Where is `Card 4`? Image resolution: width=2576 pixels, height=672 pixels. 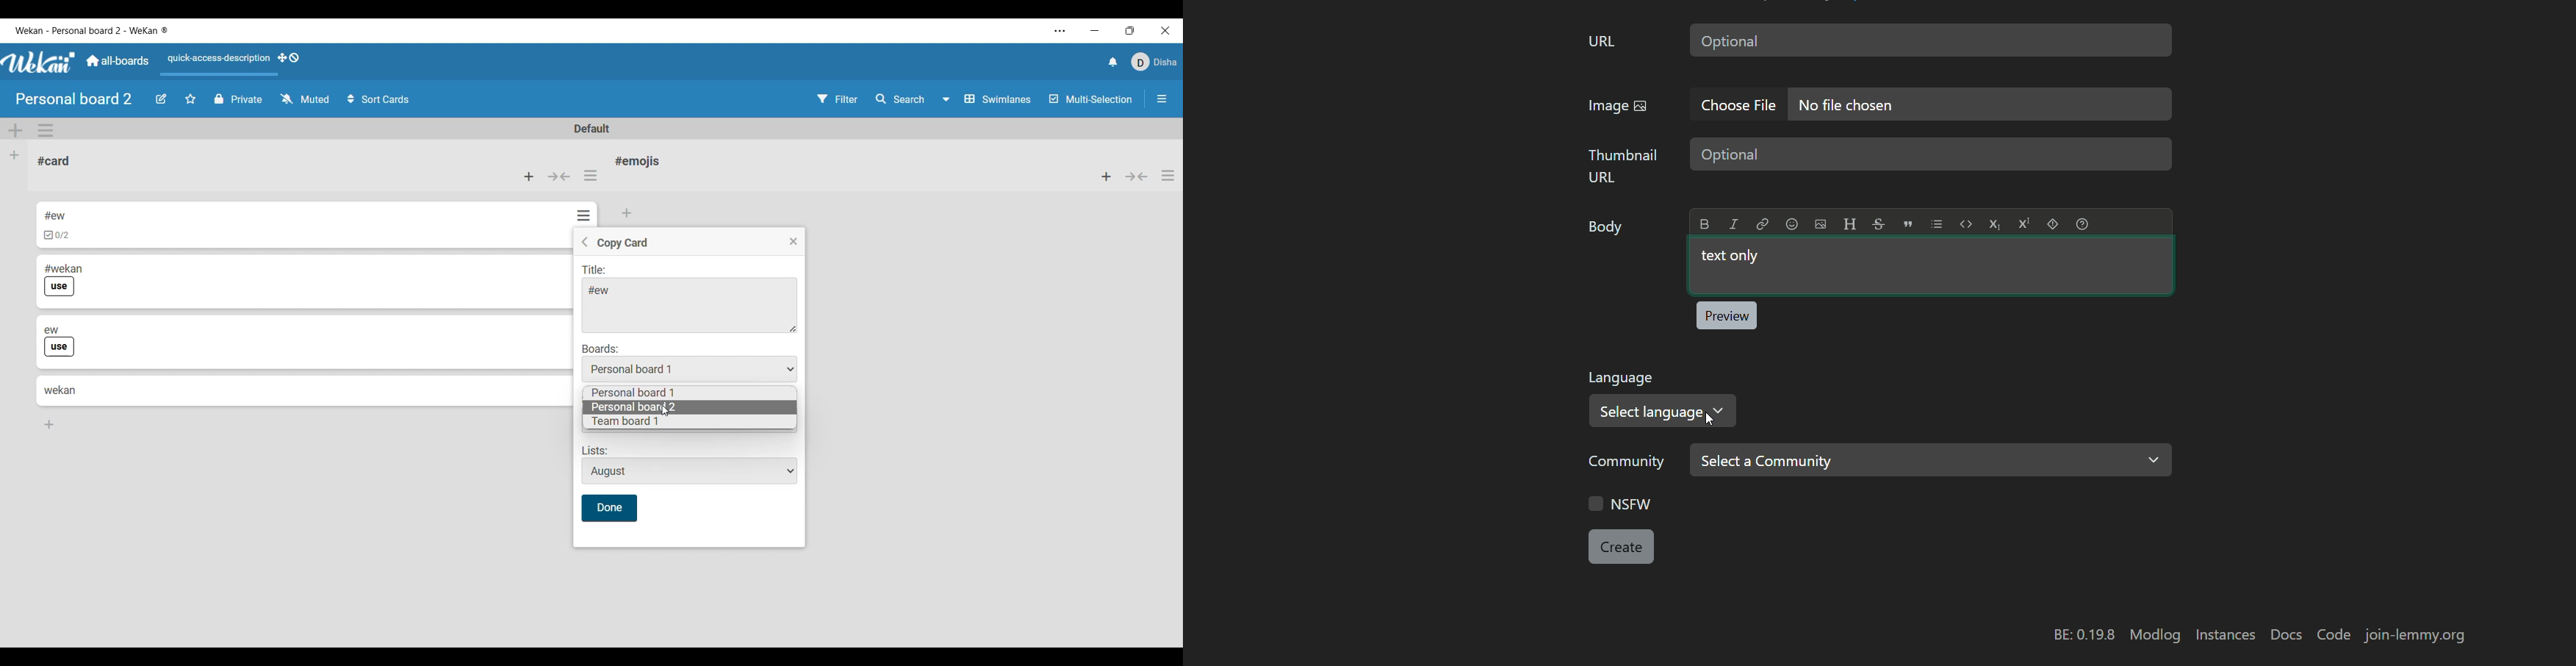
Card 4 is located at coordinates (60, 390).